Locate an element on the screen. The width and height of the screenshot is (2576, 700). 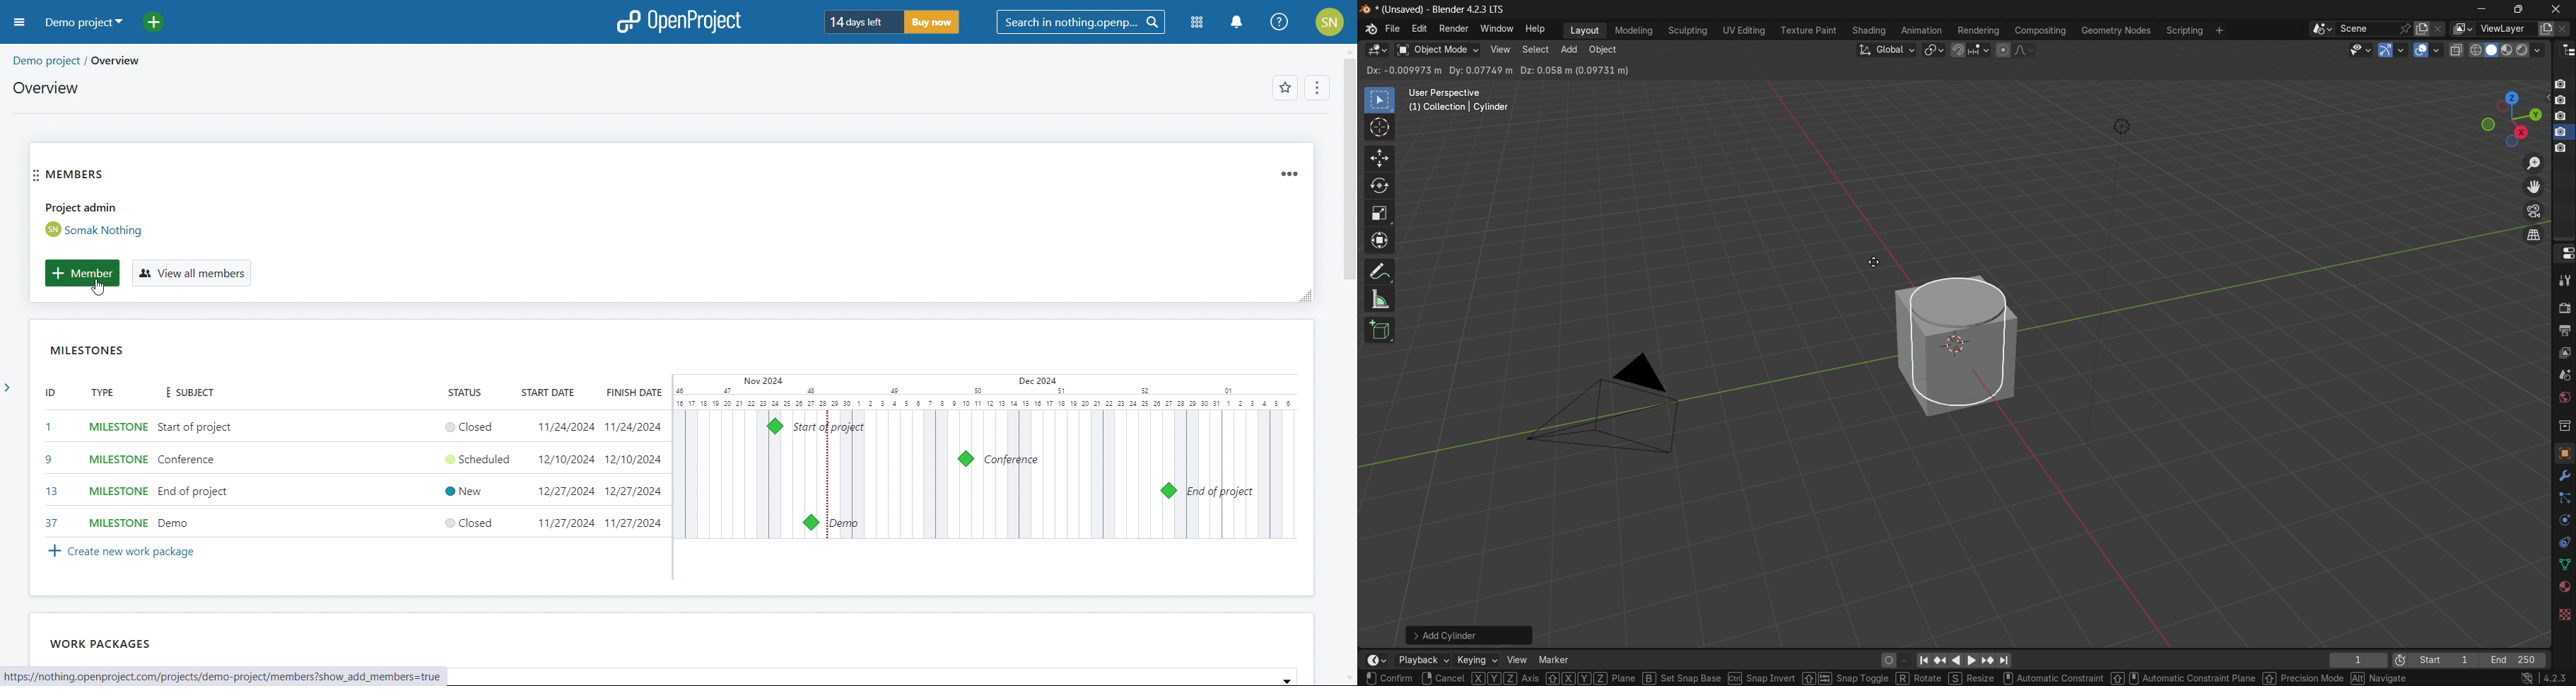
data numbers is located at coordinates (1496, 71).